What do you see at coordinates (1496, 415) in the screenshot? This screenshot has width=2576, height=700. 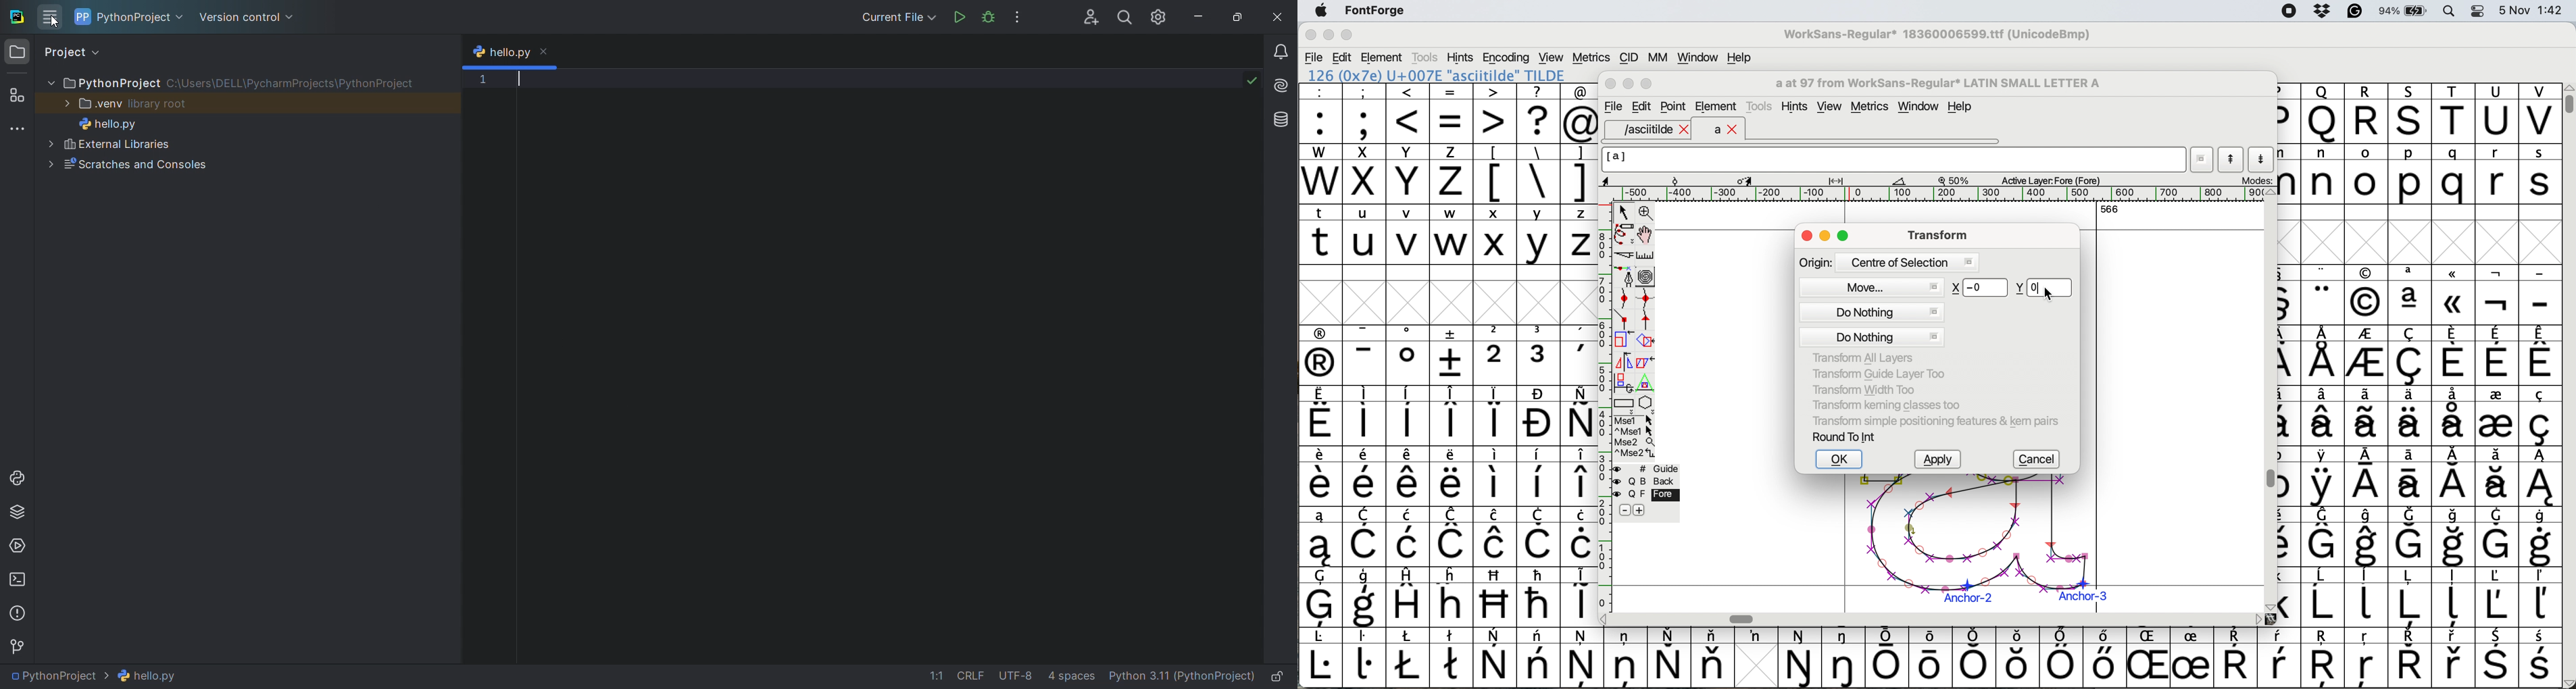 I see `symbol` at bounding box center [1496, 415].